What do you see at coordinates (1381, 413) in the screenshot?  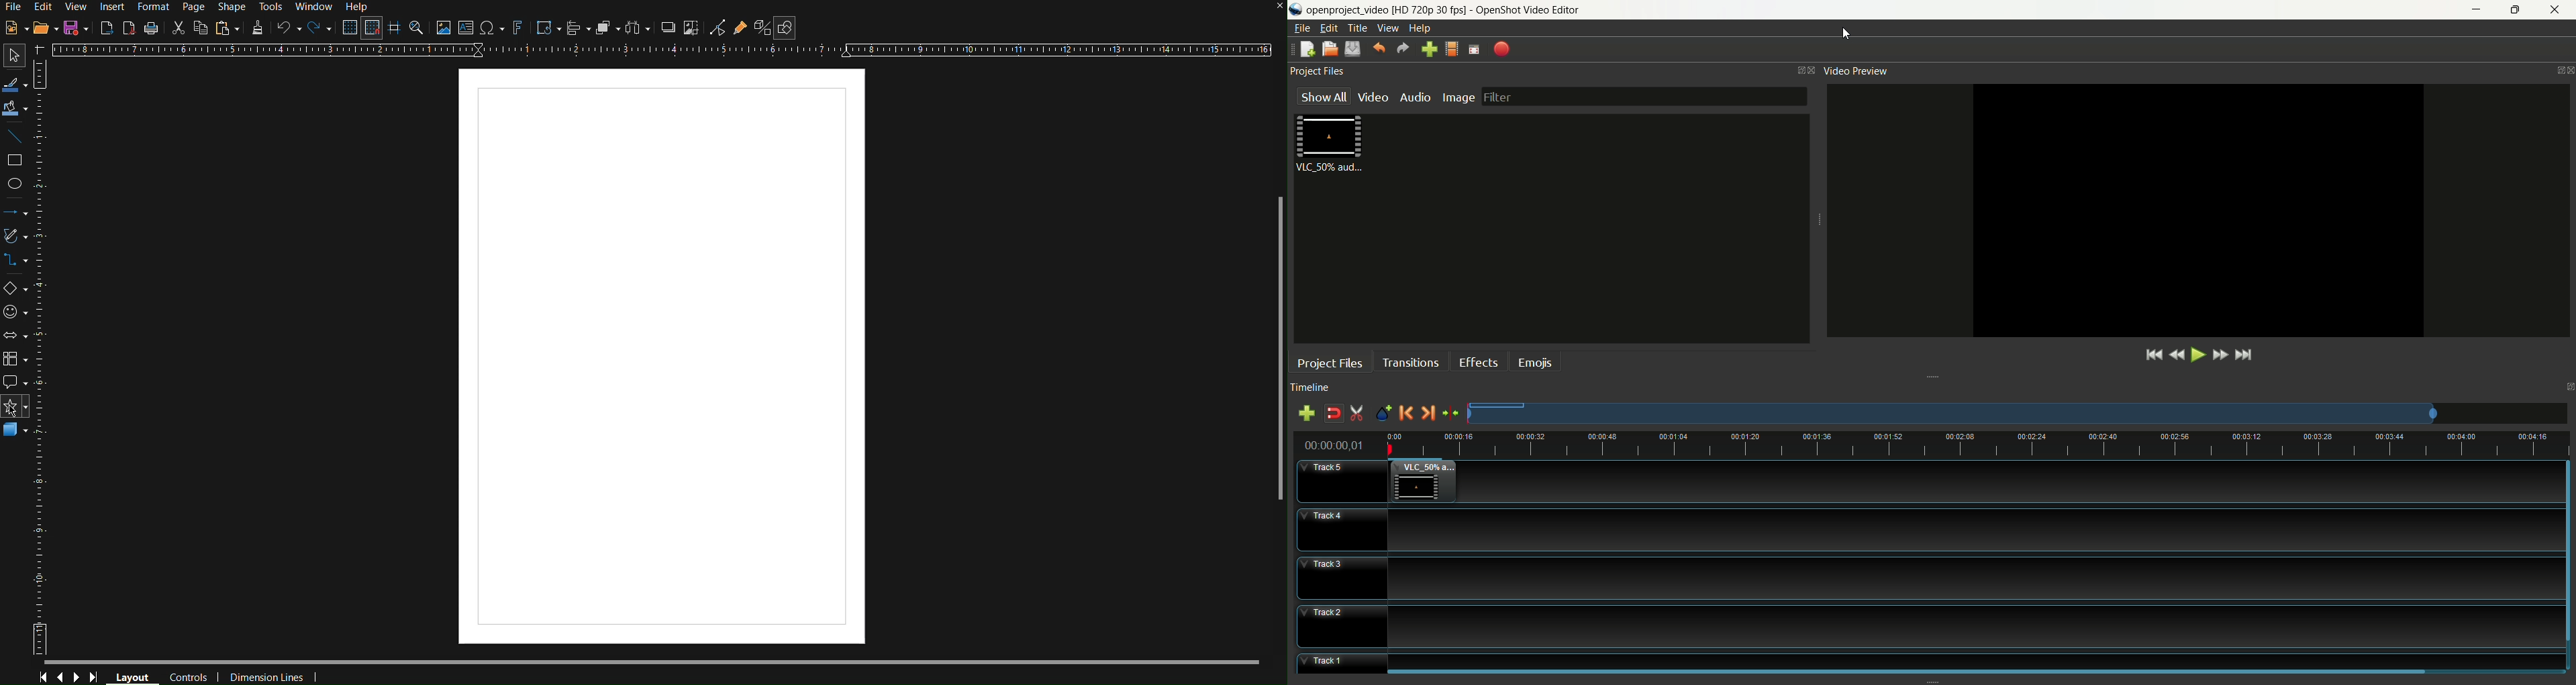 I see `add marker` at bounding box center [1381, 413].